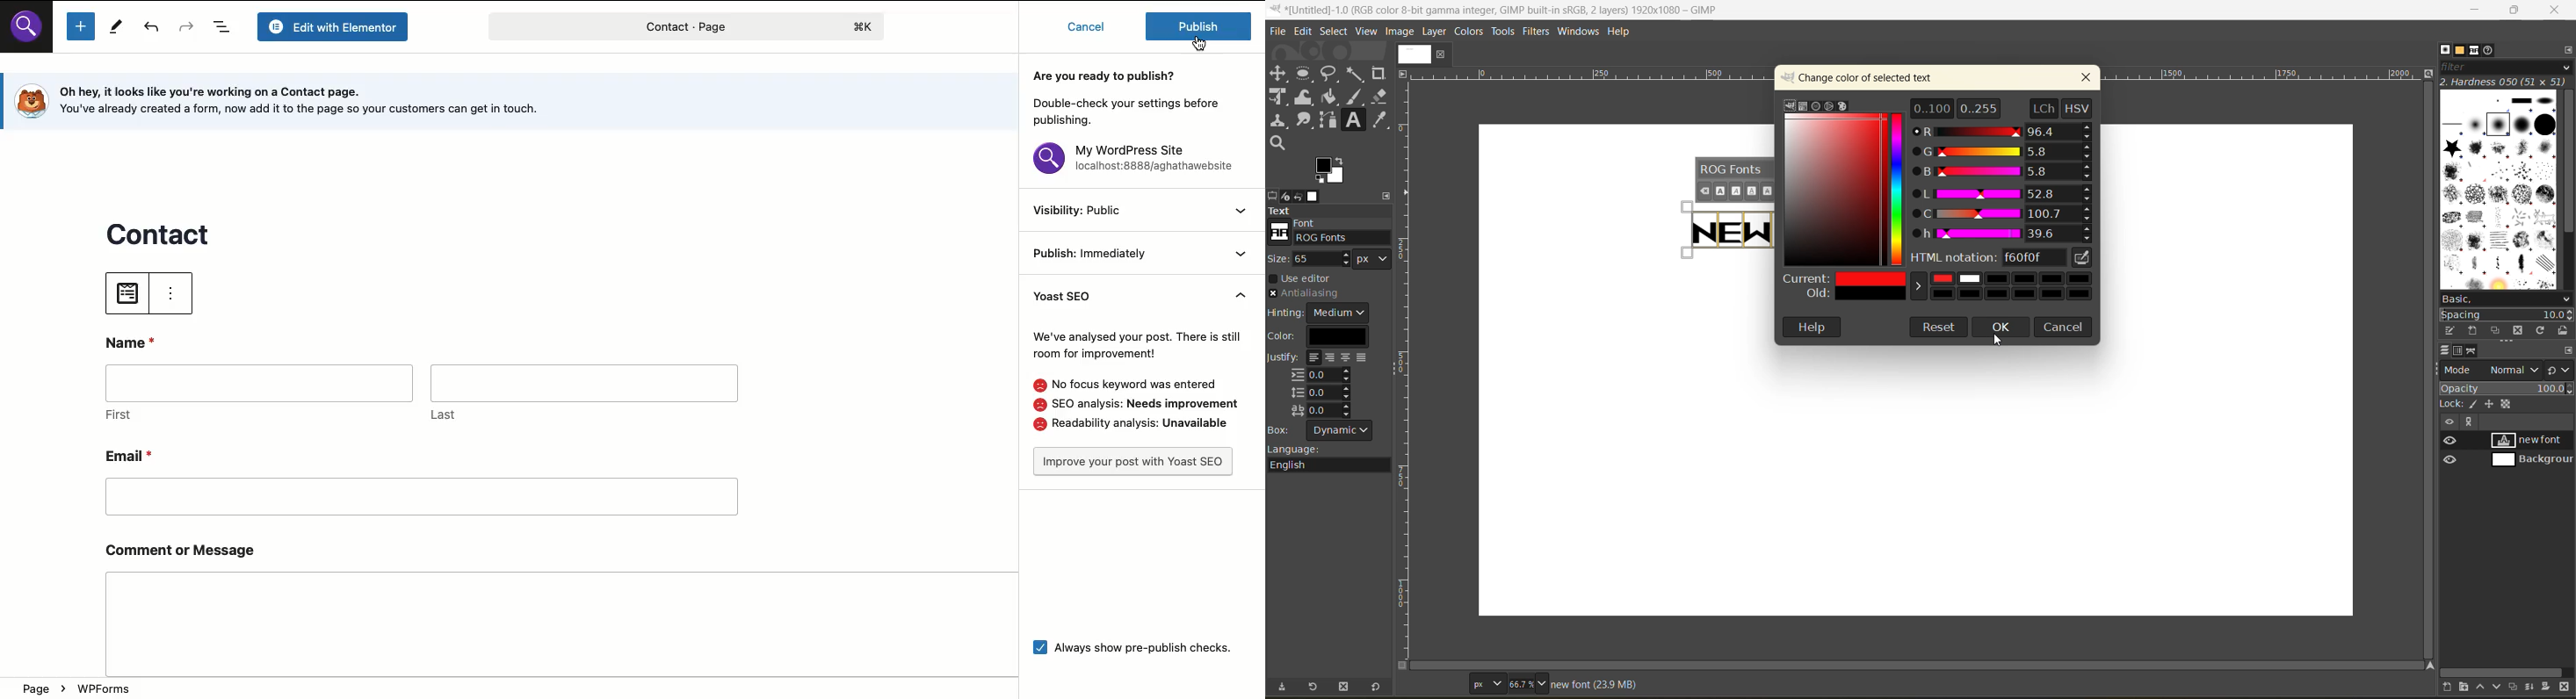 This screenshot has width=2576, height=700. I want to click on antialiasing, so click(1305, 294).